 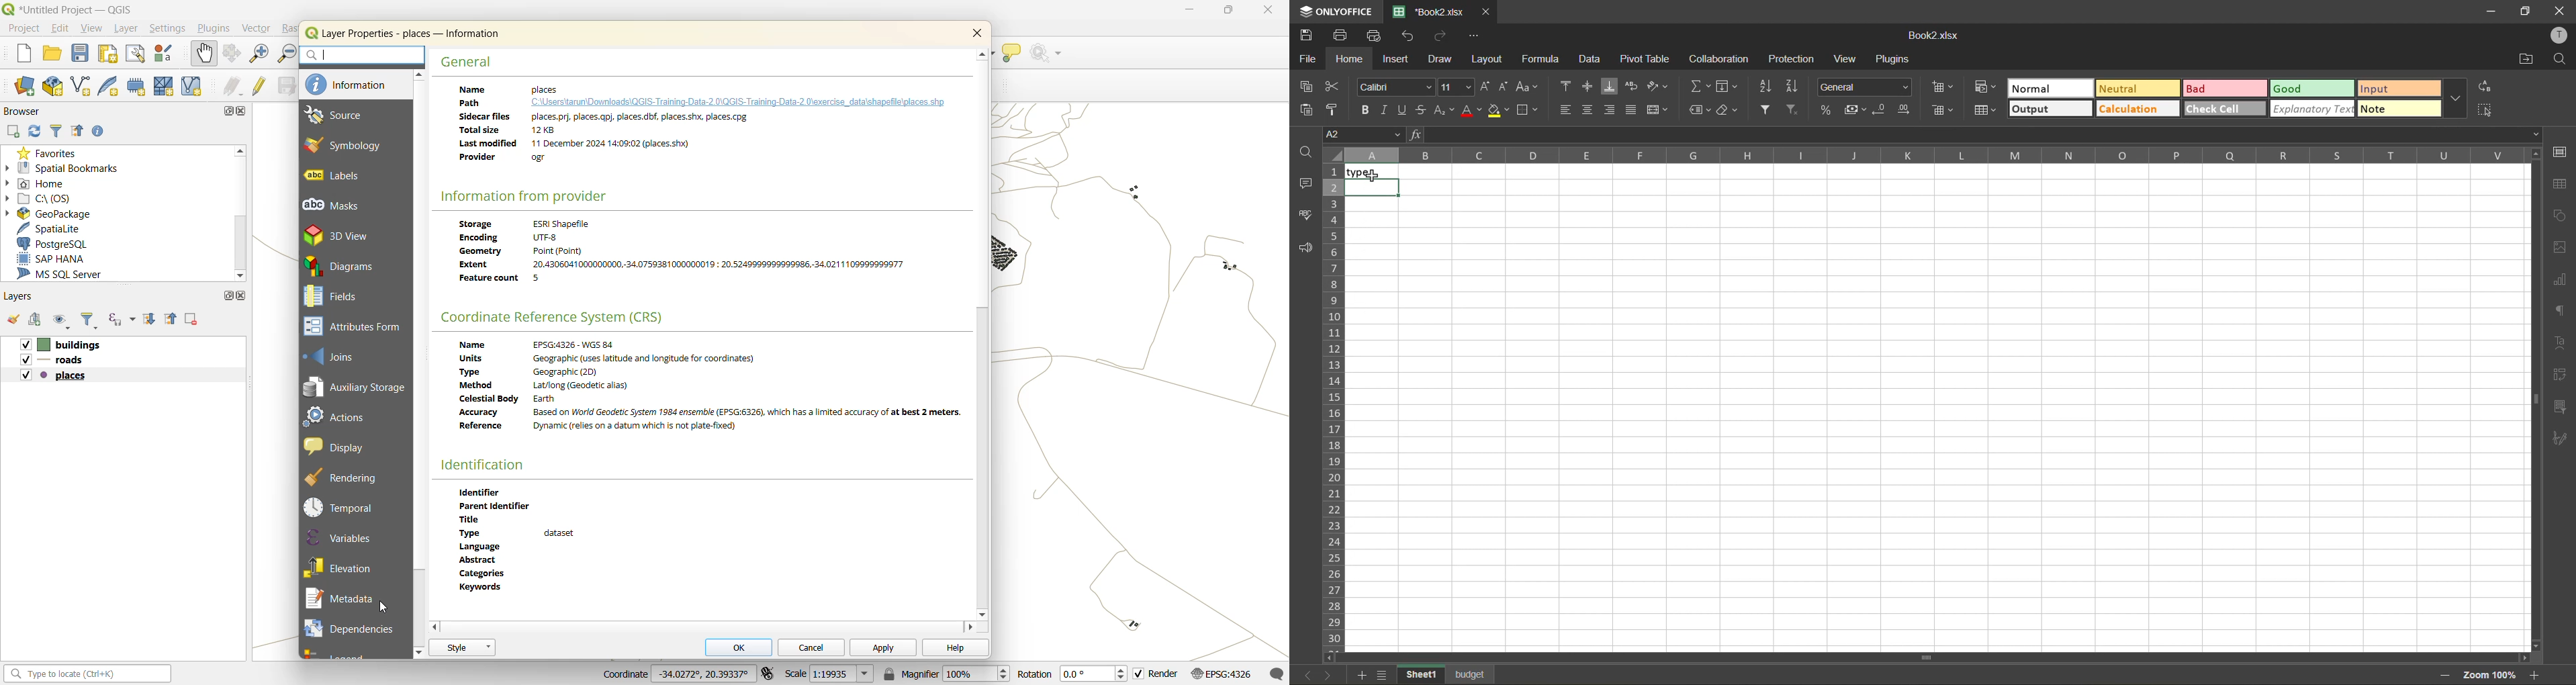 I want to click on slicer, so click(x=2561, y=408).